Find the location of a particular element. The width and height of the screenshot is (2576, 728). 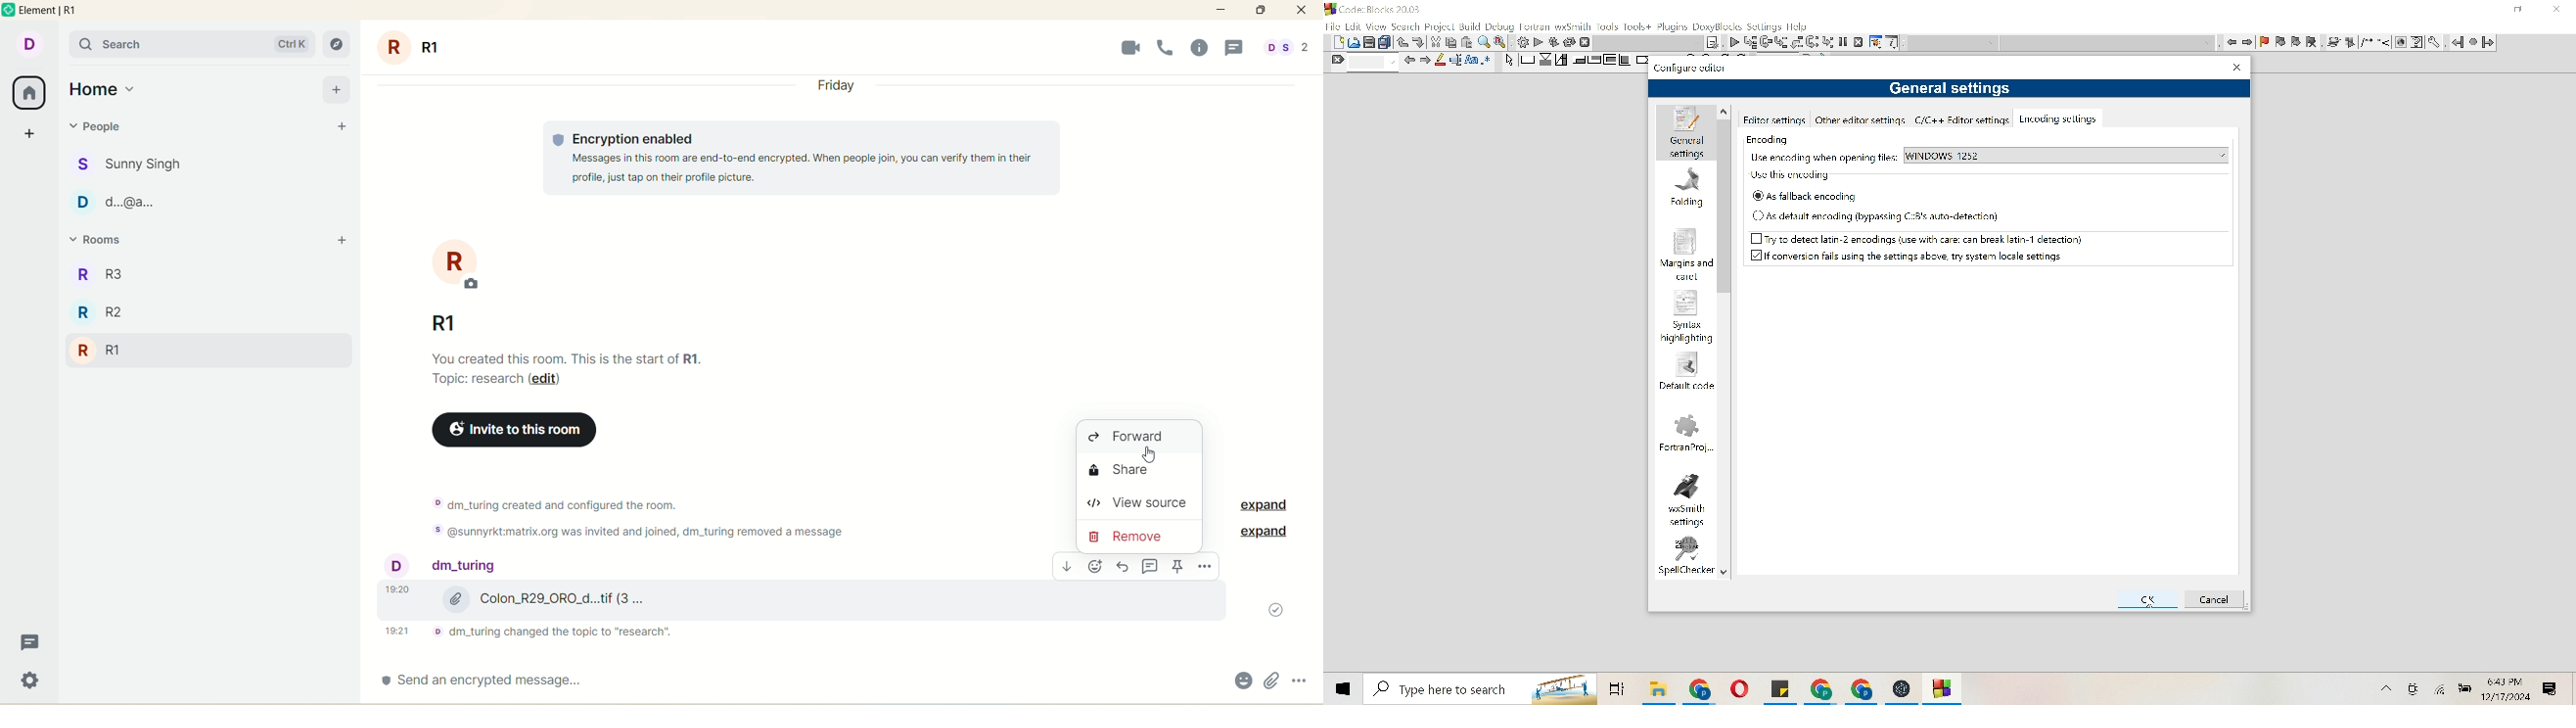

emoji is located at coordinates (1098, 564).